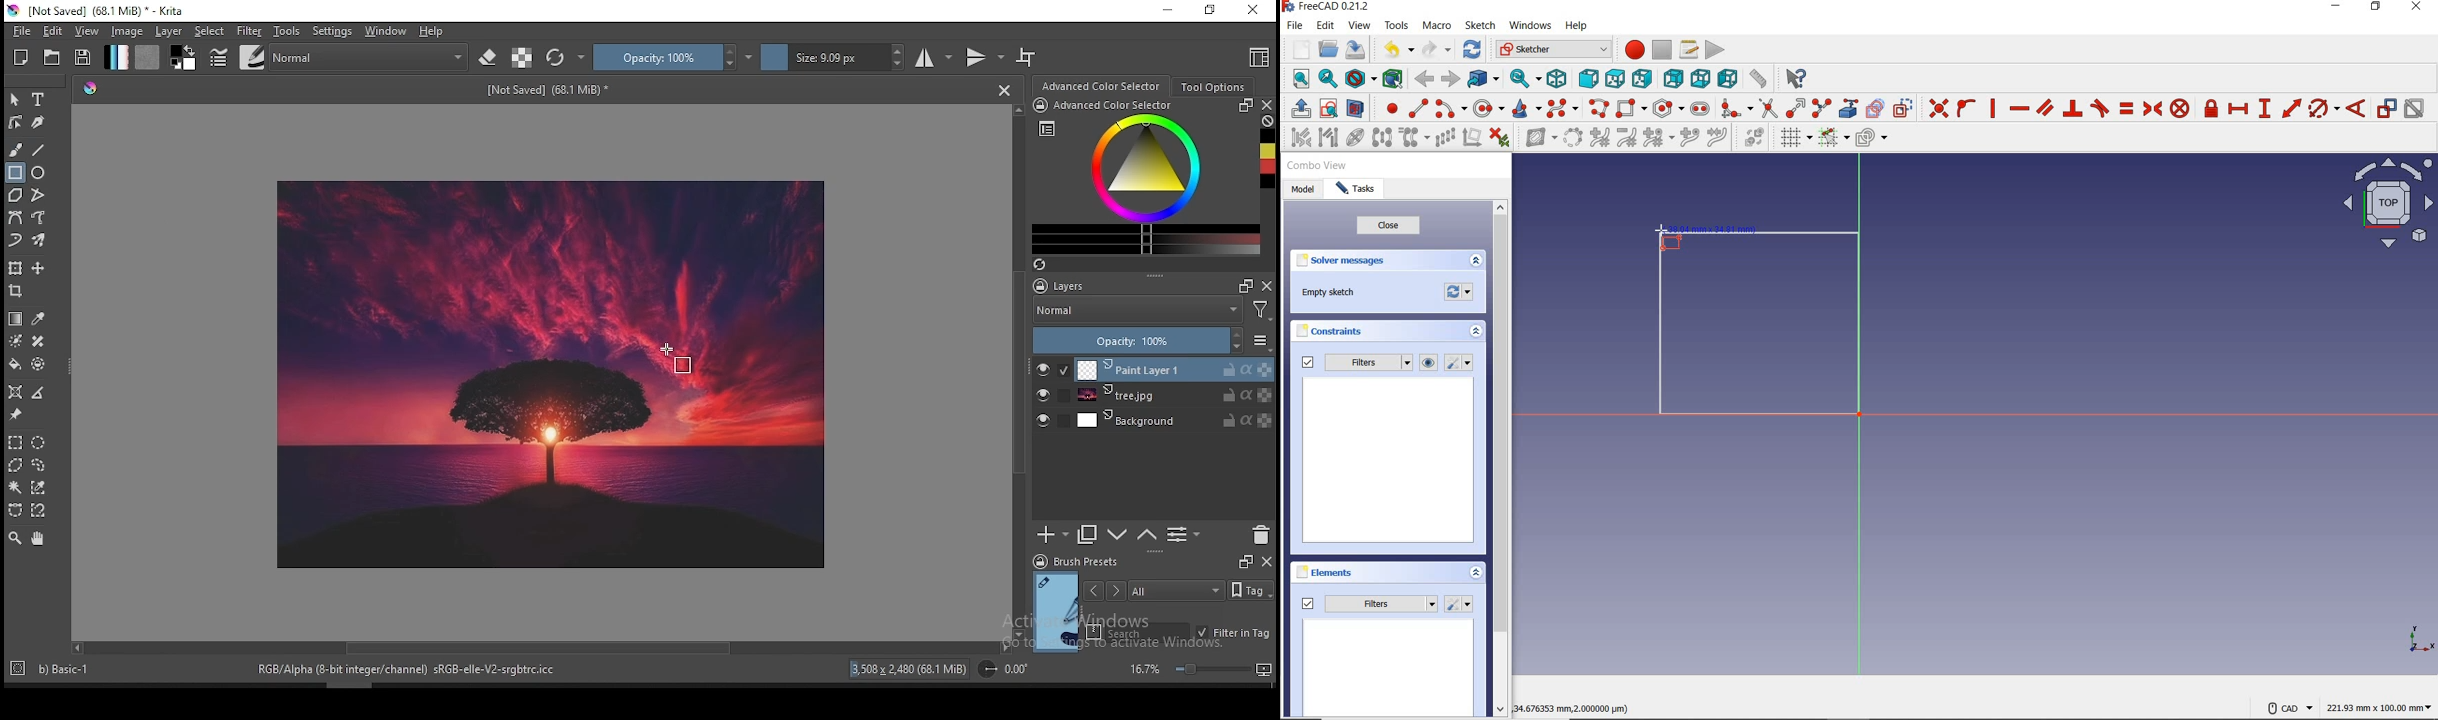 The height and width of the screenshot is (728, 2464). I want to click on refresh, so click(1472, 50).